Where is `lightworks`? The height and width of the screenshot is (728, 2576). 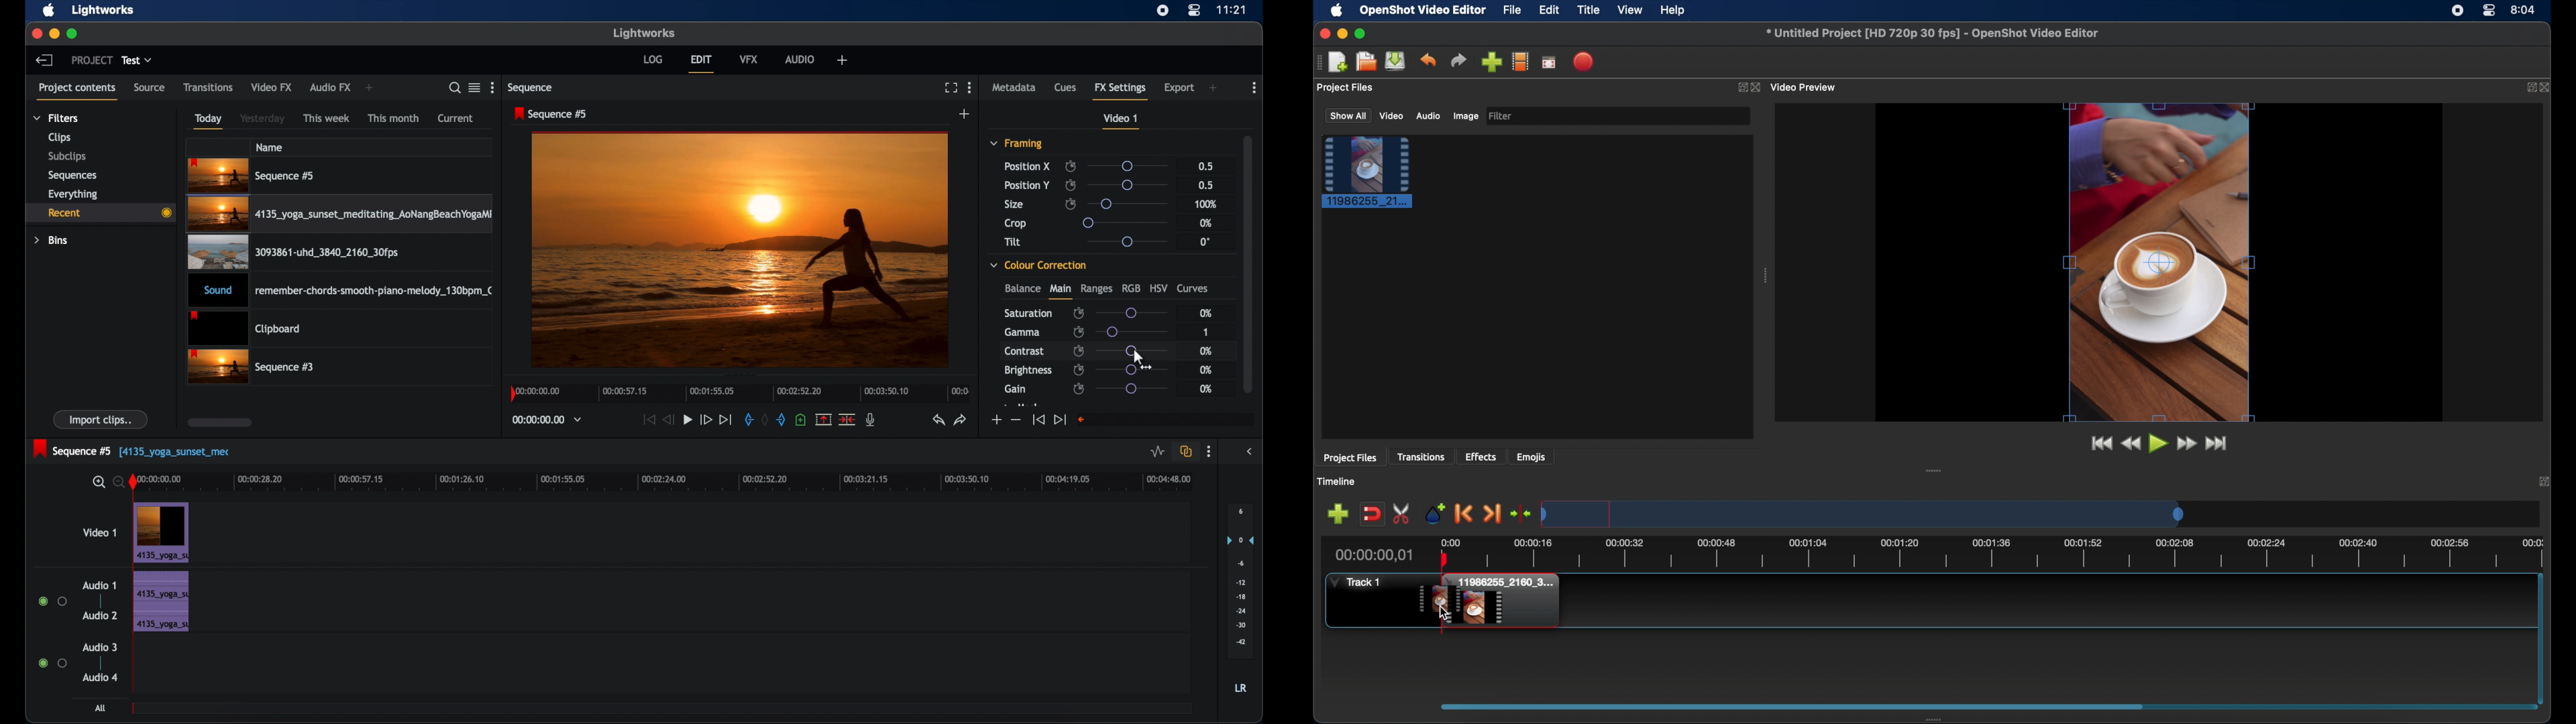 lightworks is located at coordinates (645, 33).